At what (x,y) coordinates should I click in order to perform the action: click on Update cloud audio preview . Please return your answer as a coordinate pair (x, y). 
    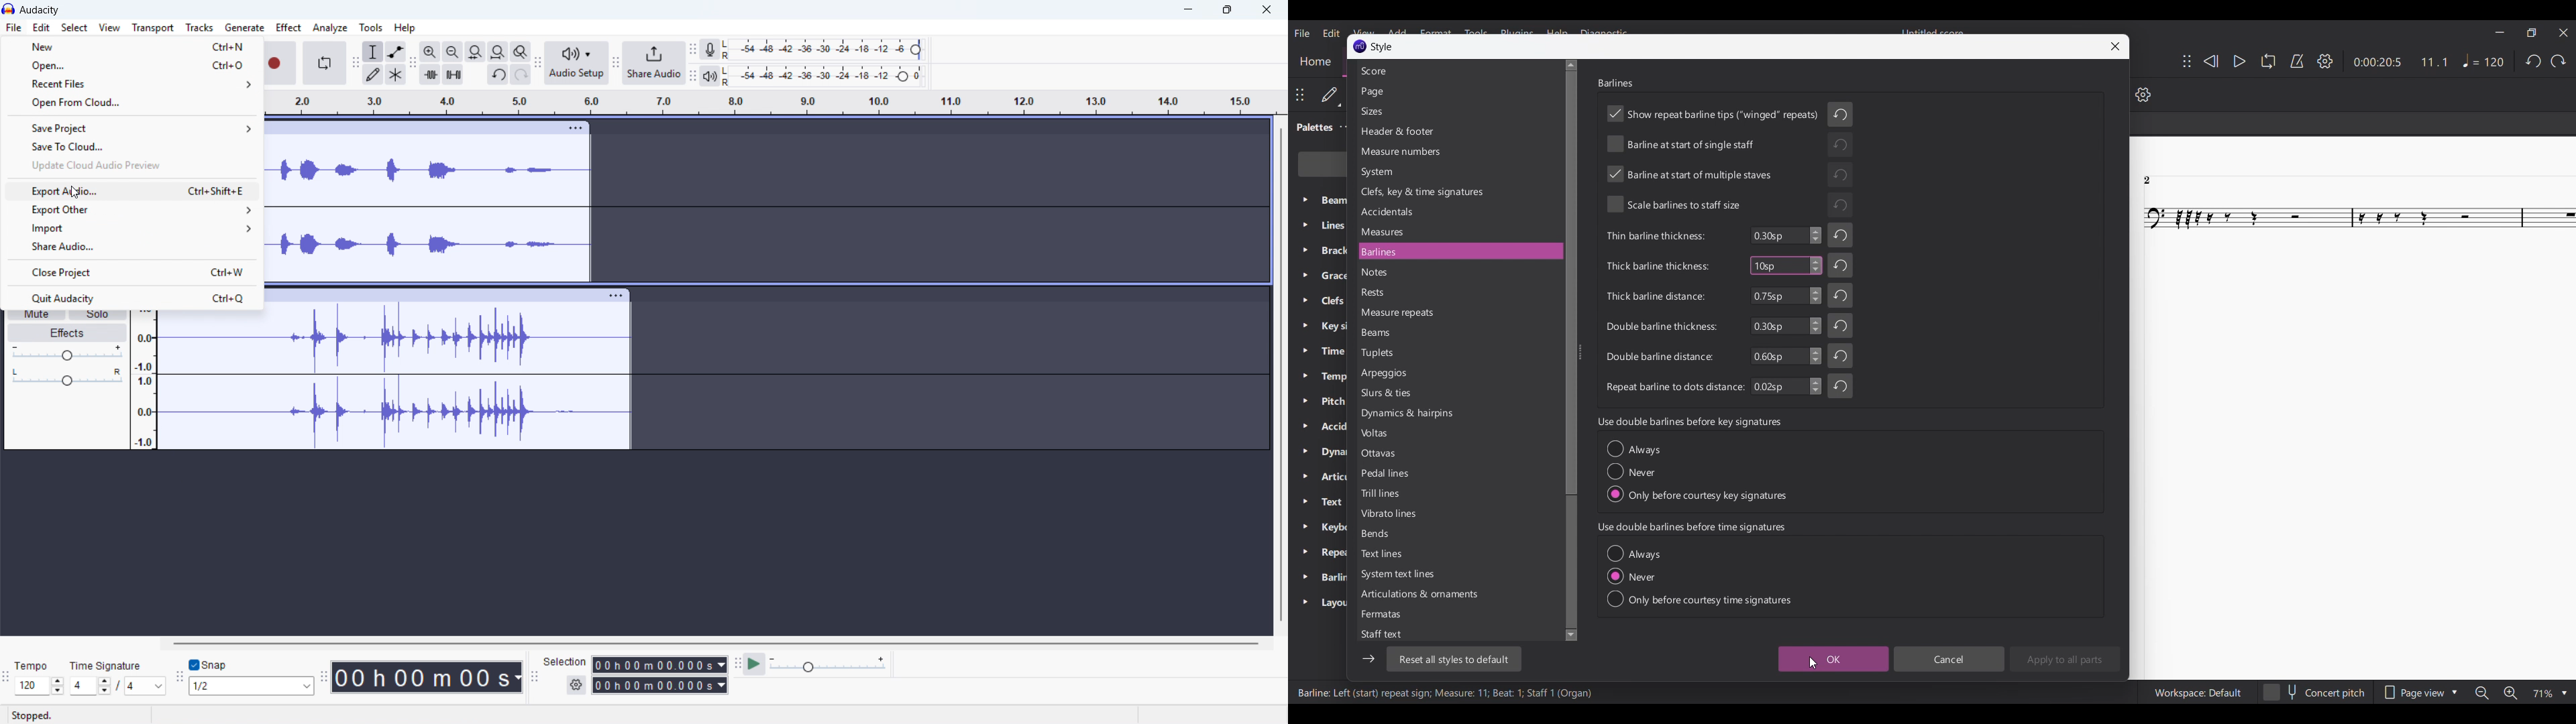
    Looking at the image, I should click on (130, 165).